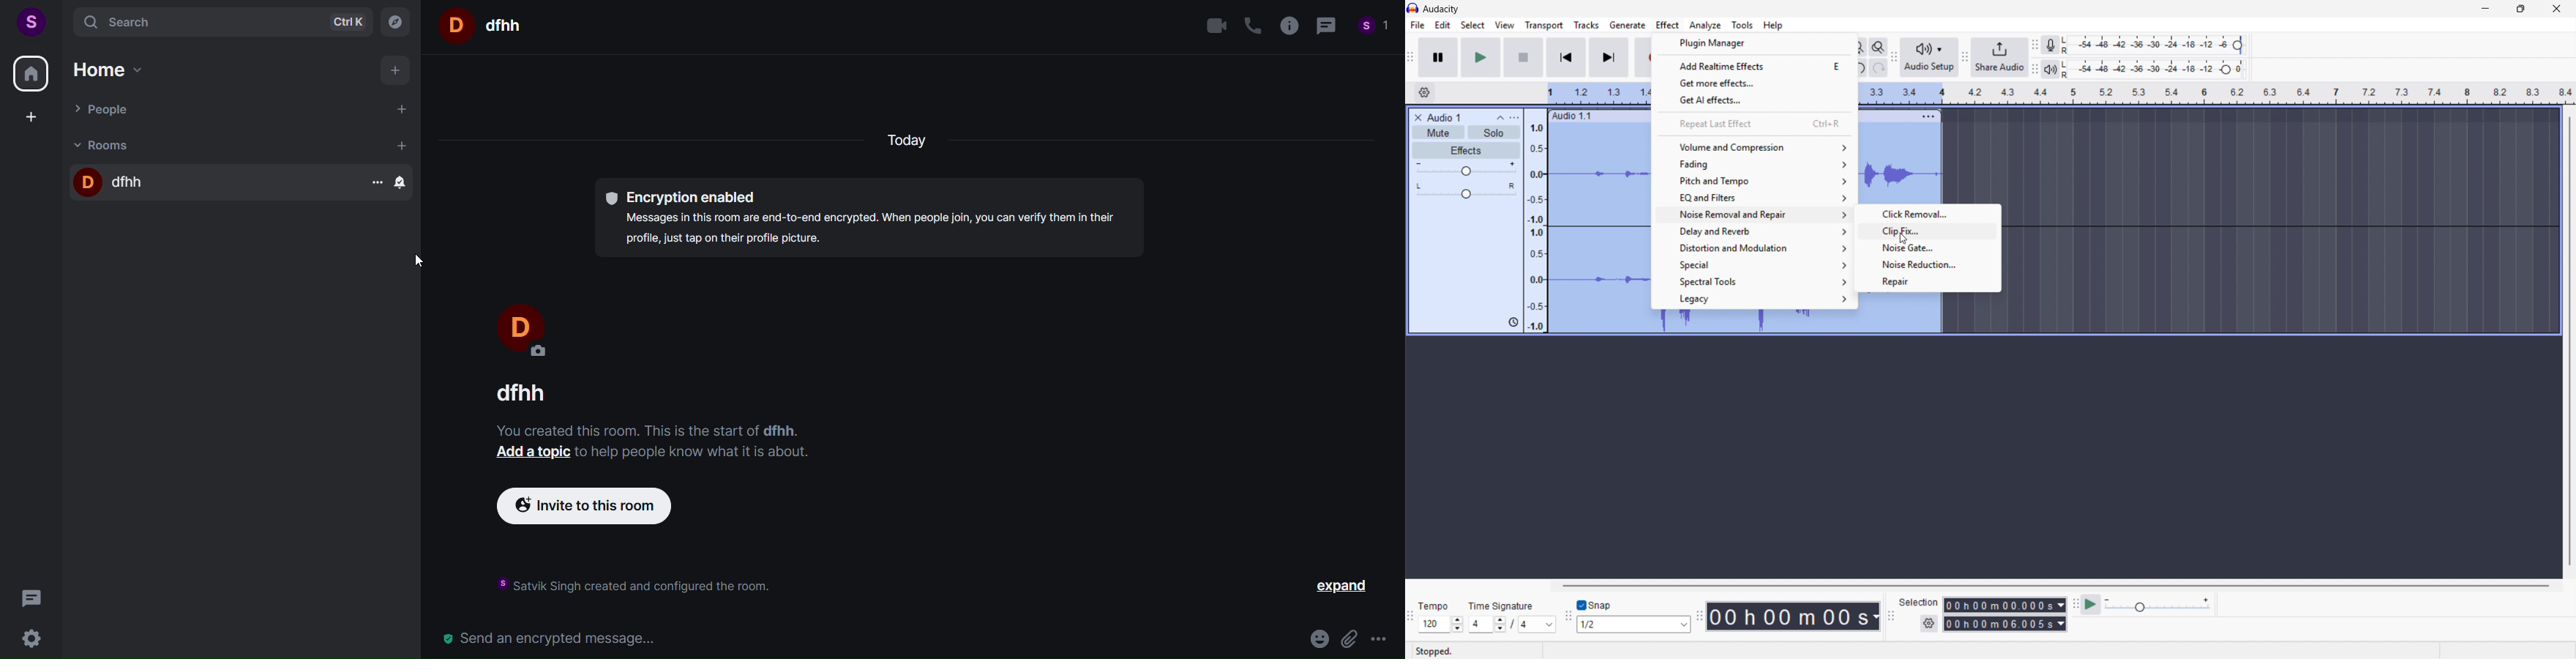  Describe the element at coordinates (1465, 191) in the screenshot. I see `pan` at that location.